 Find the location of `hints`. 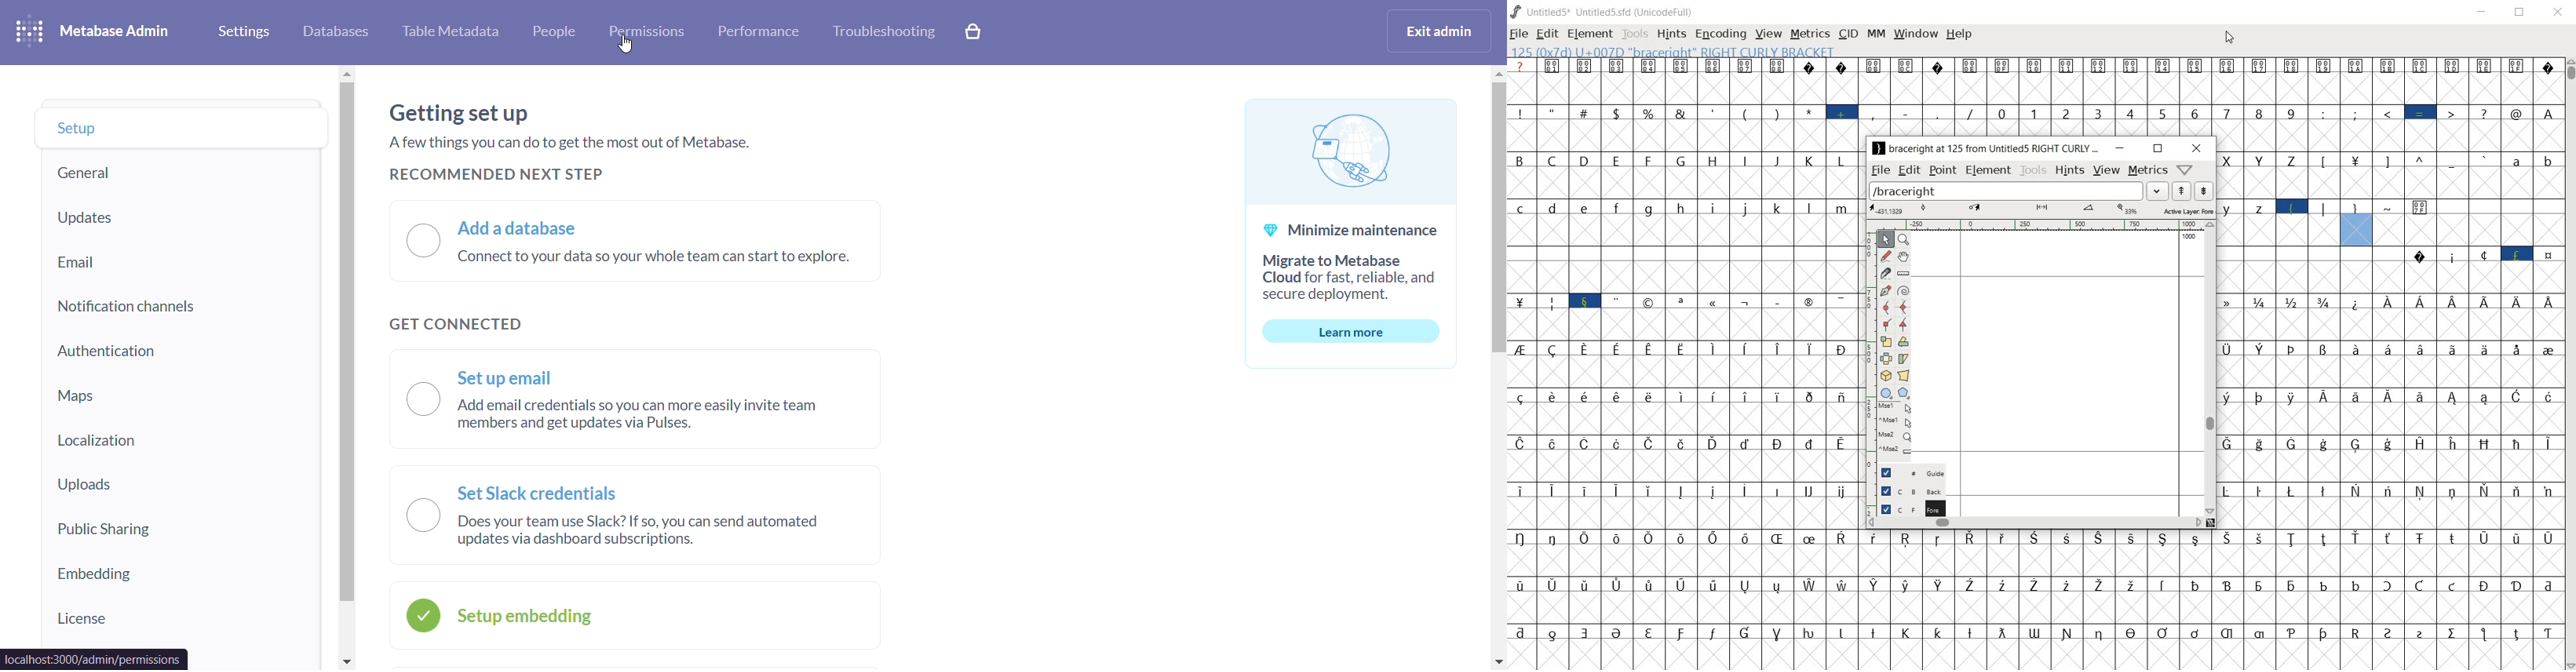

hints is located at coordinates (2069, 170).